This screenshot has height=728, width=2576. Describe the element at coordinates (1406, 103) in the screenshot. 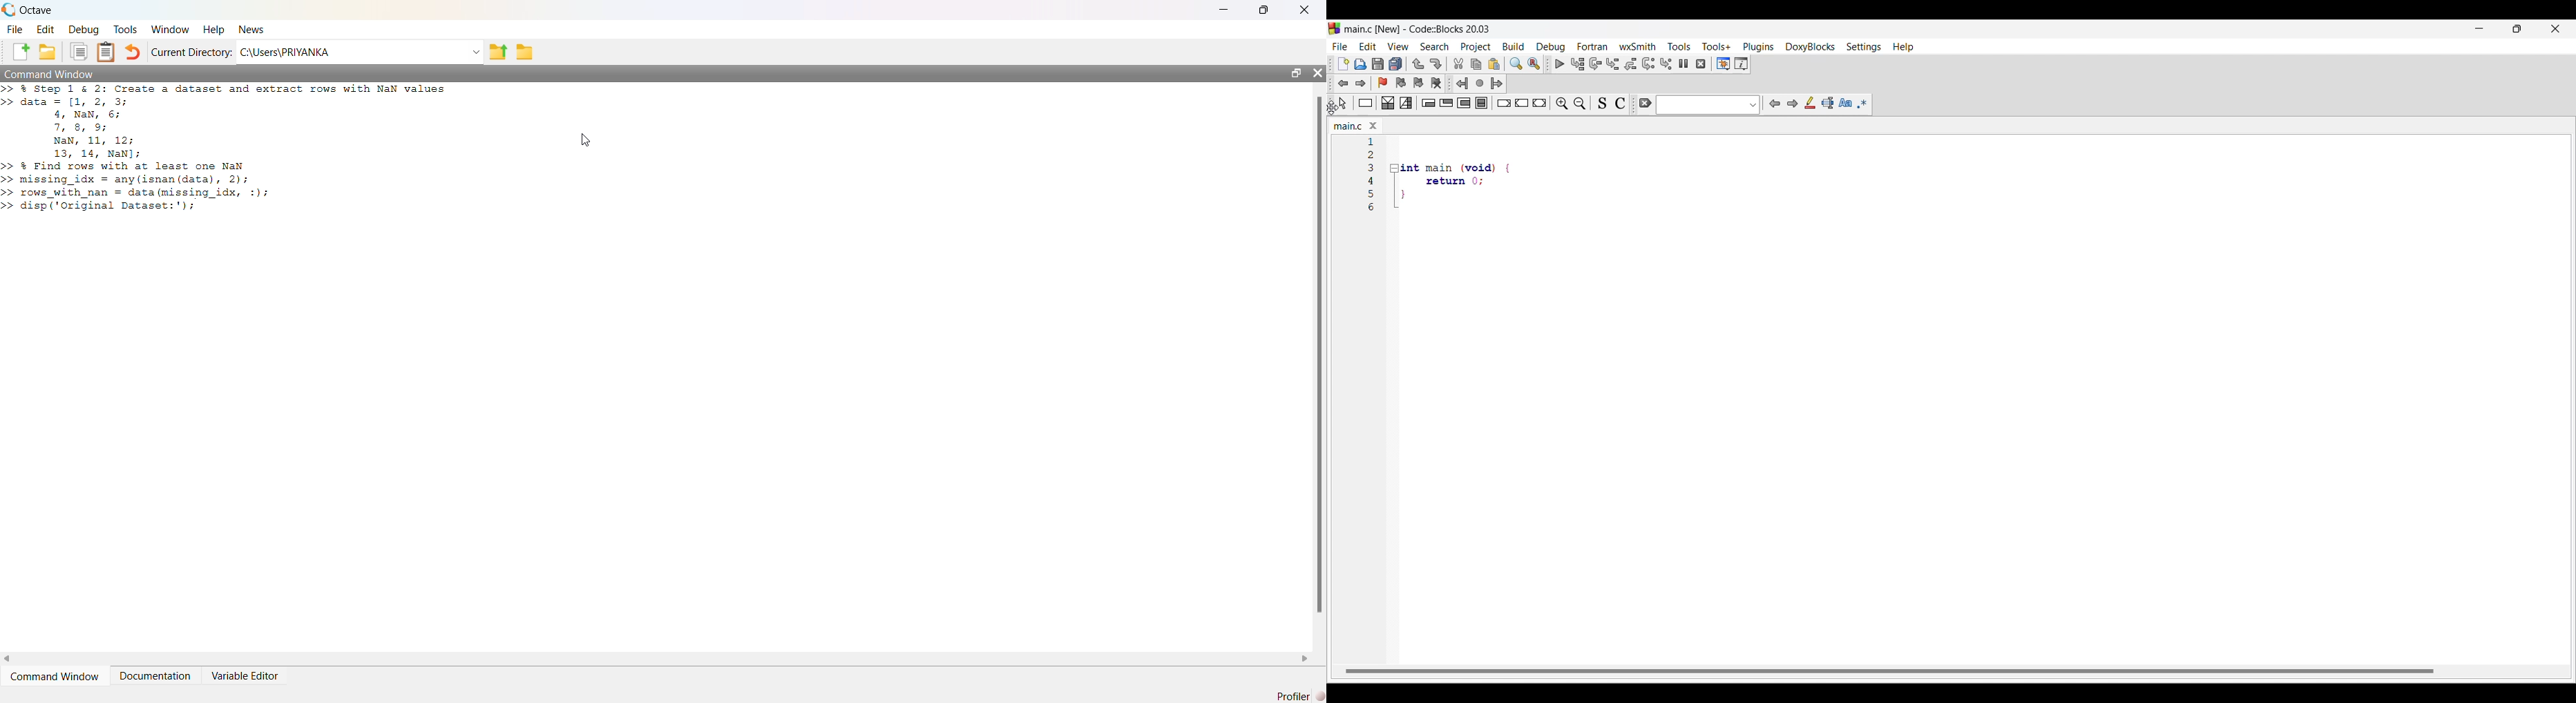

I see `Selection` at that location.